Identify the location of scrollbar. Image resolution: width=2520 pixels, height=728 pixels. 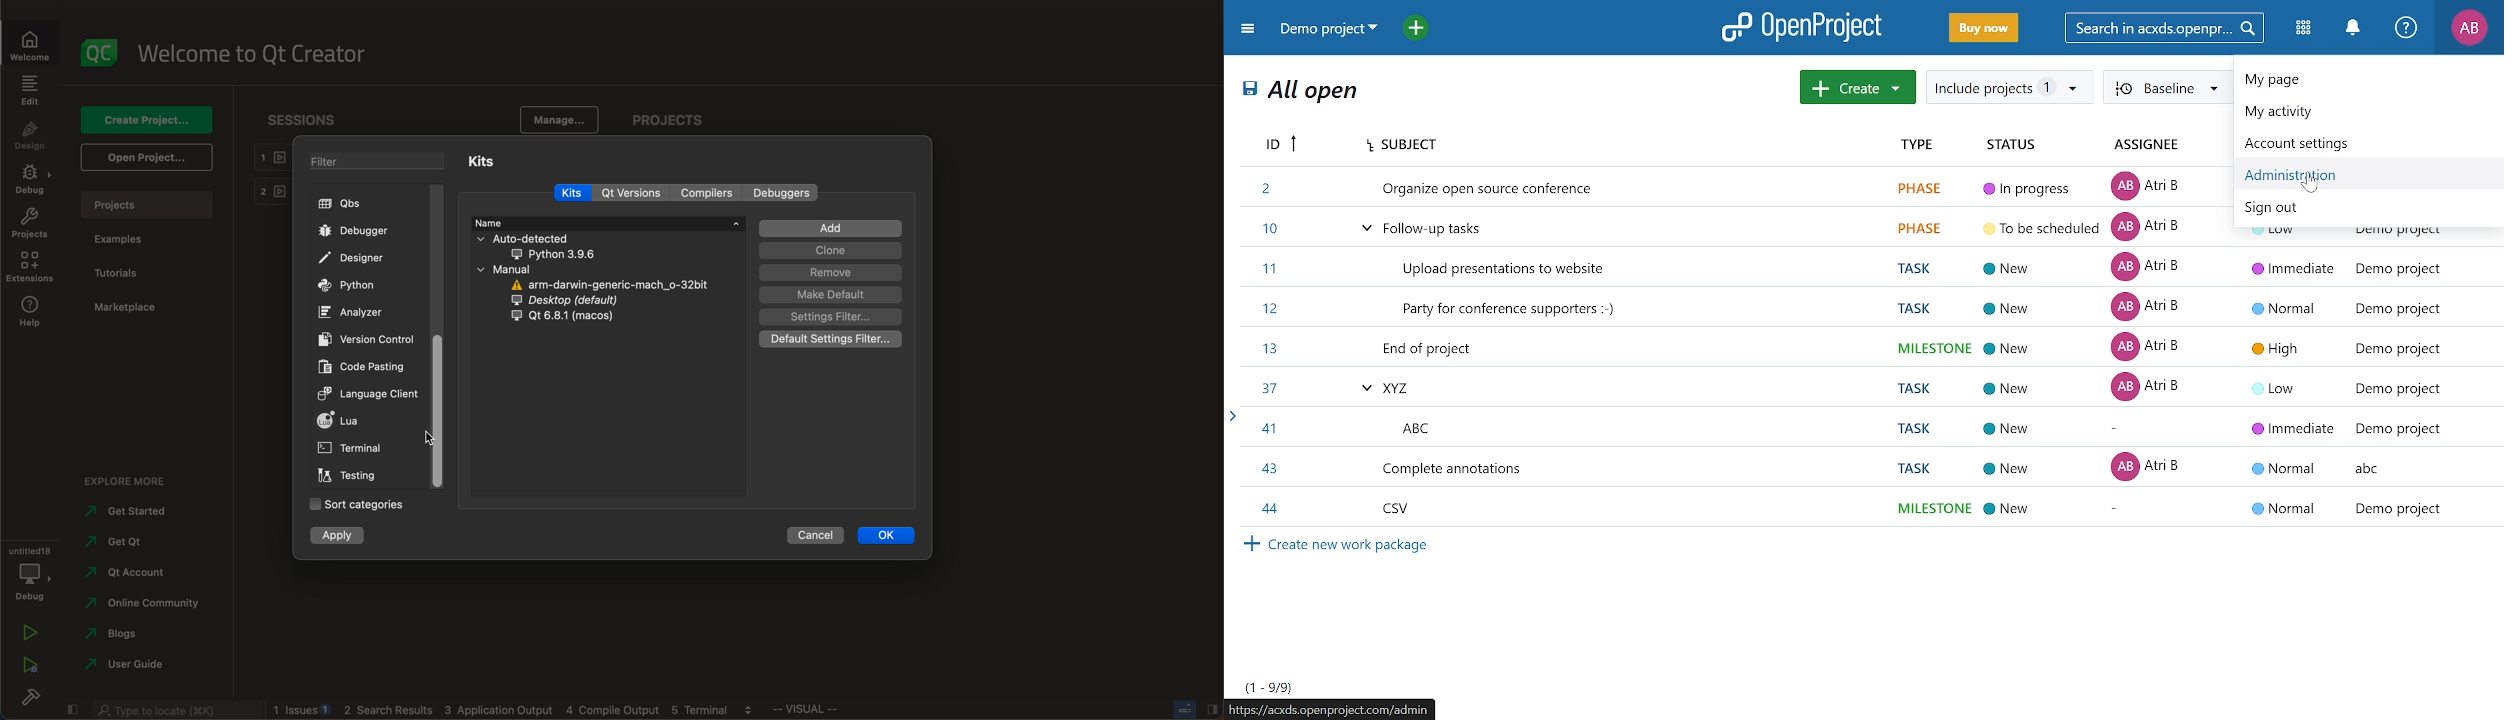
(439, 410).